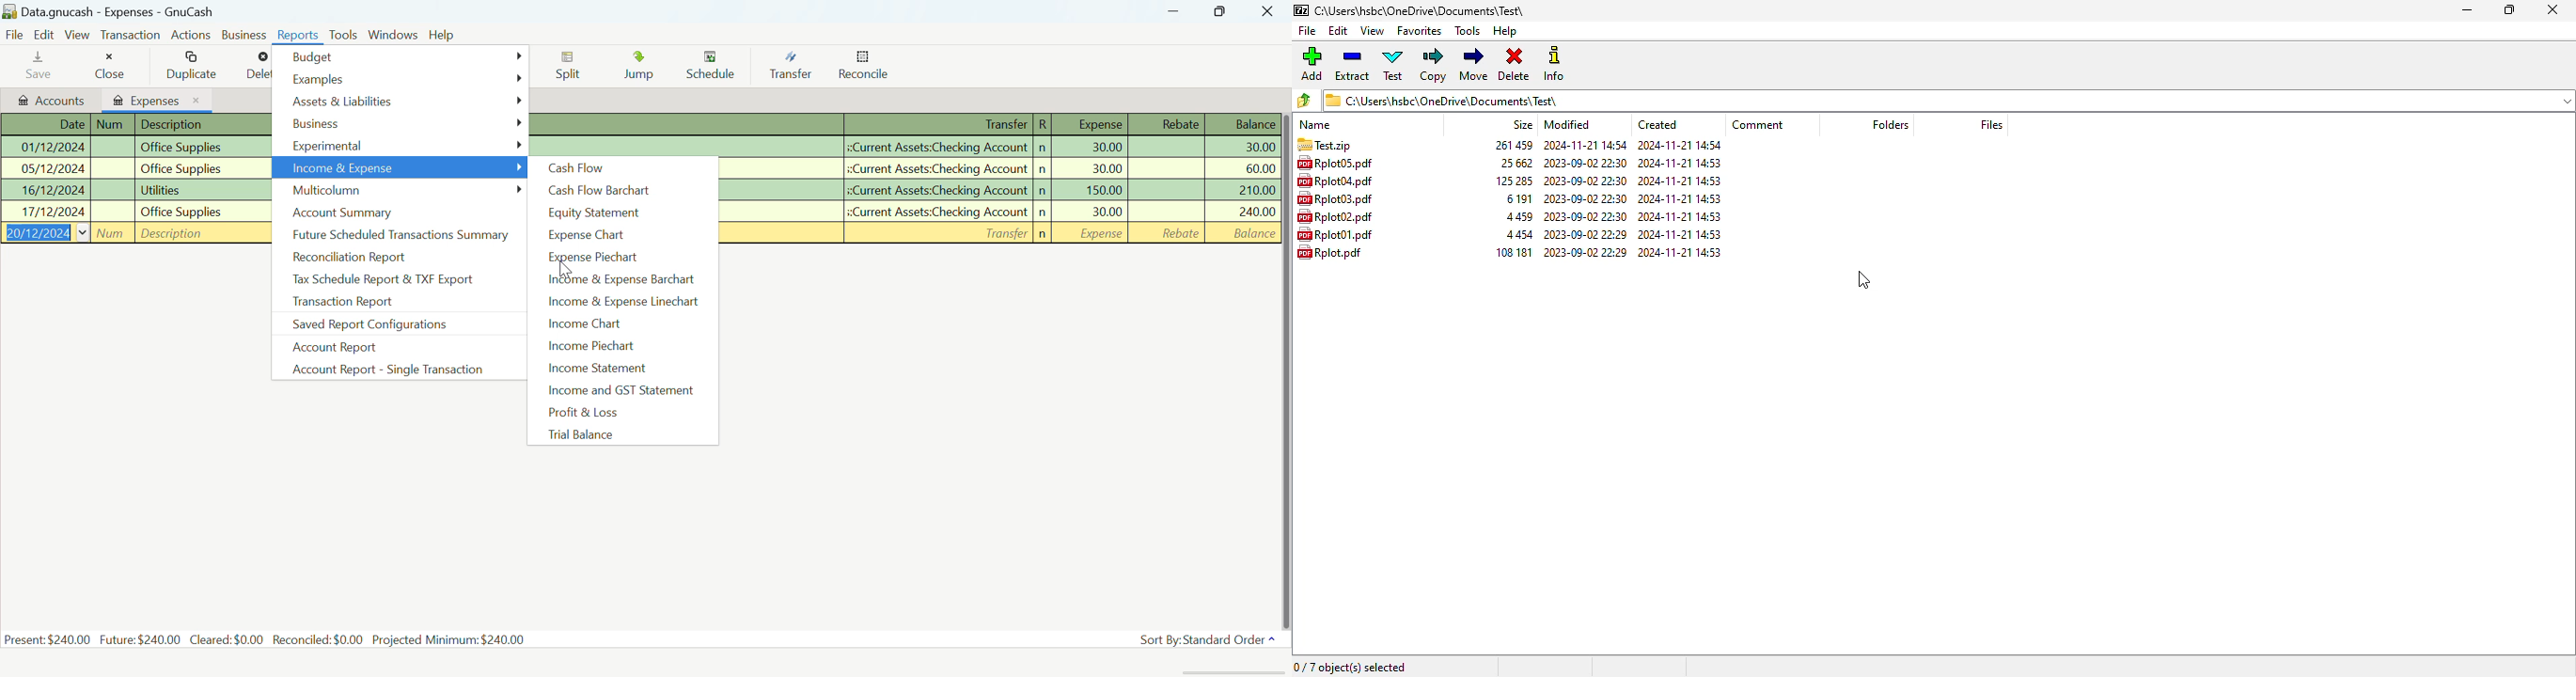 Image resolution: width=2576 pixels, height=700 pixels. I want to click on Income and GST Statement, so click(625, 392).